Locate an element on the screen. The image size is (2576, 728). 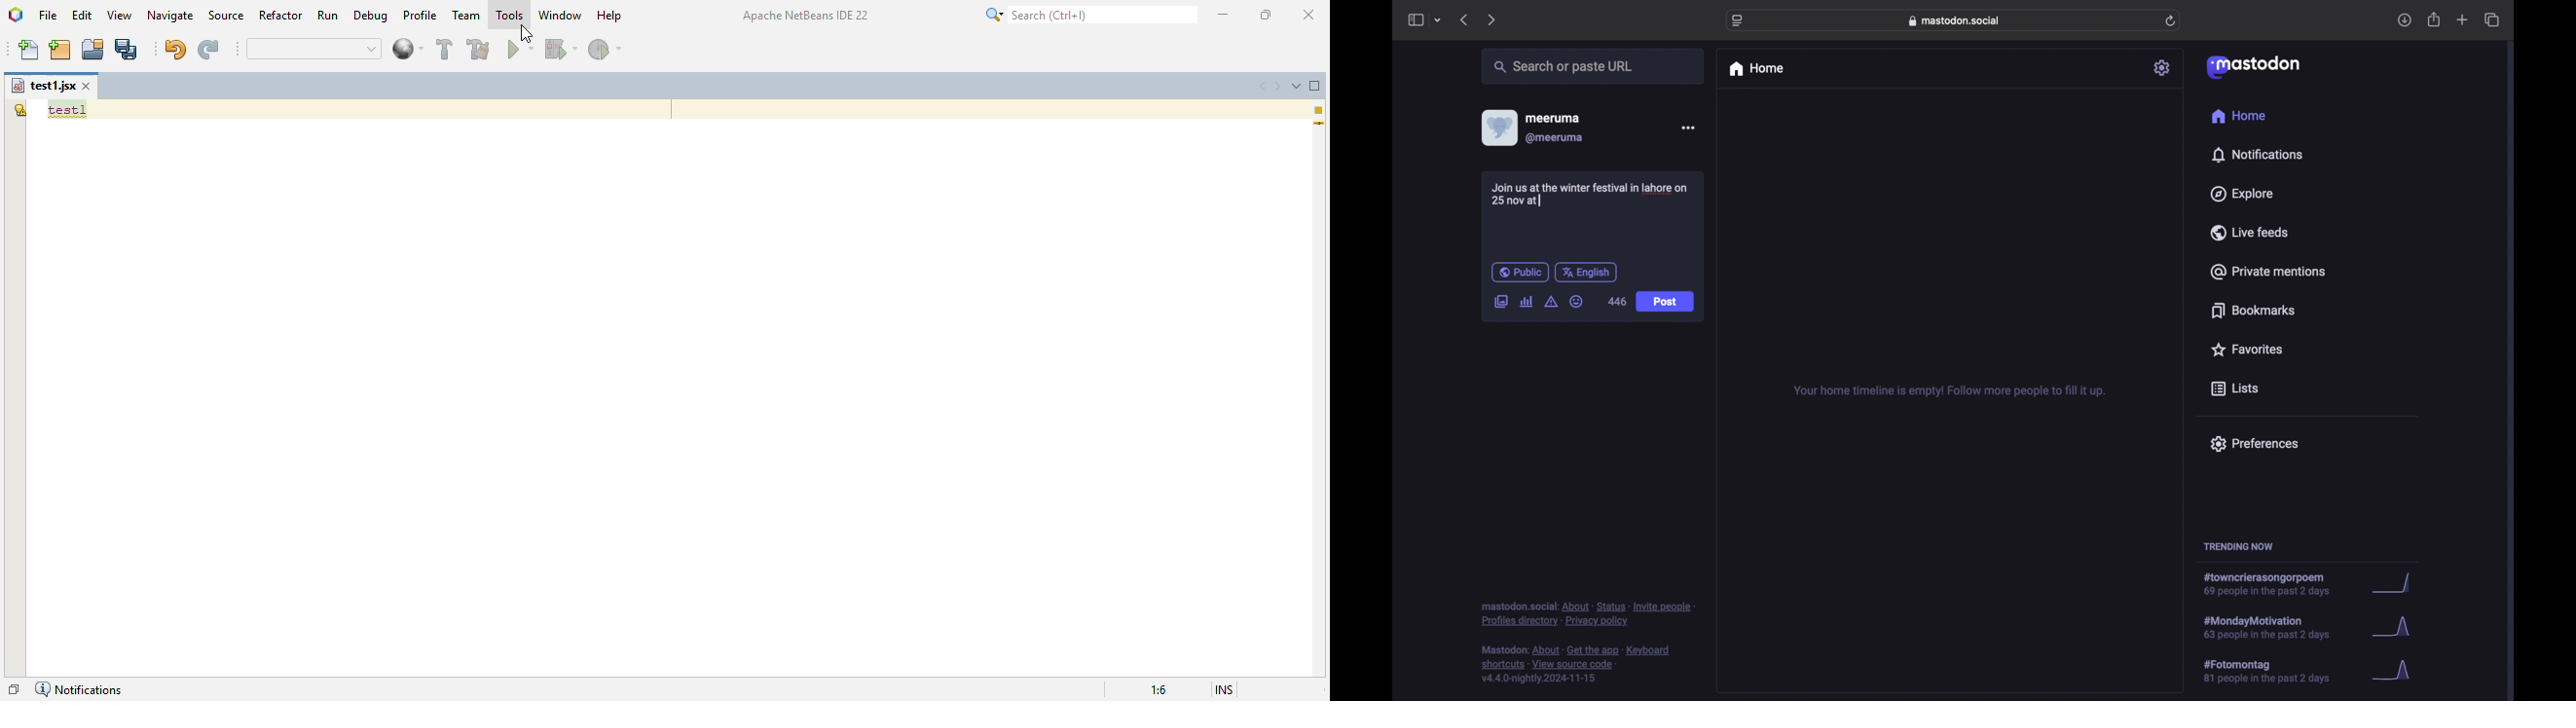
logo is located at coordinates (15, 14).